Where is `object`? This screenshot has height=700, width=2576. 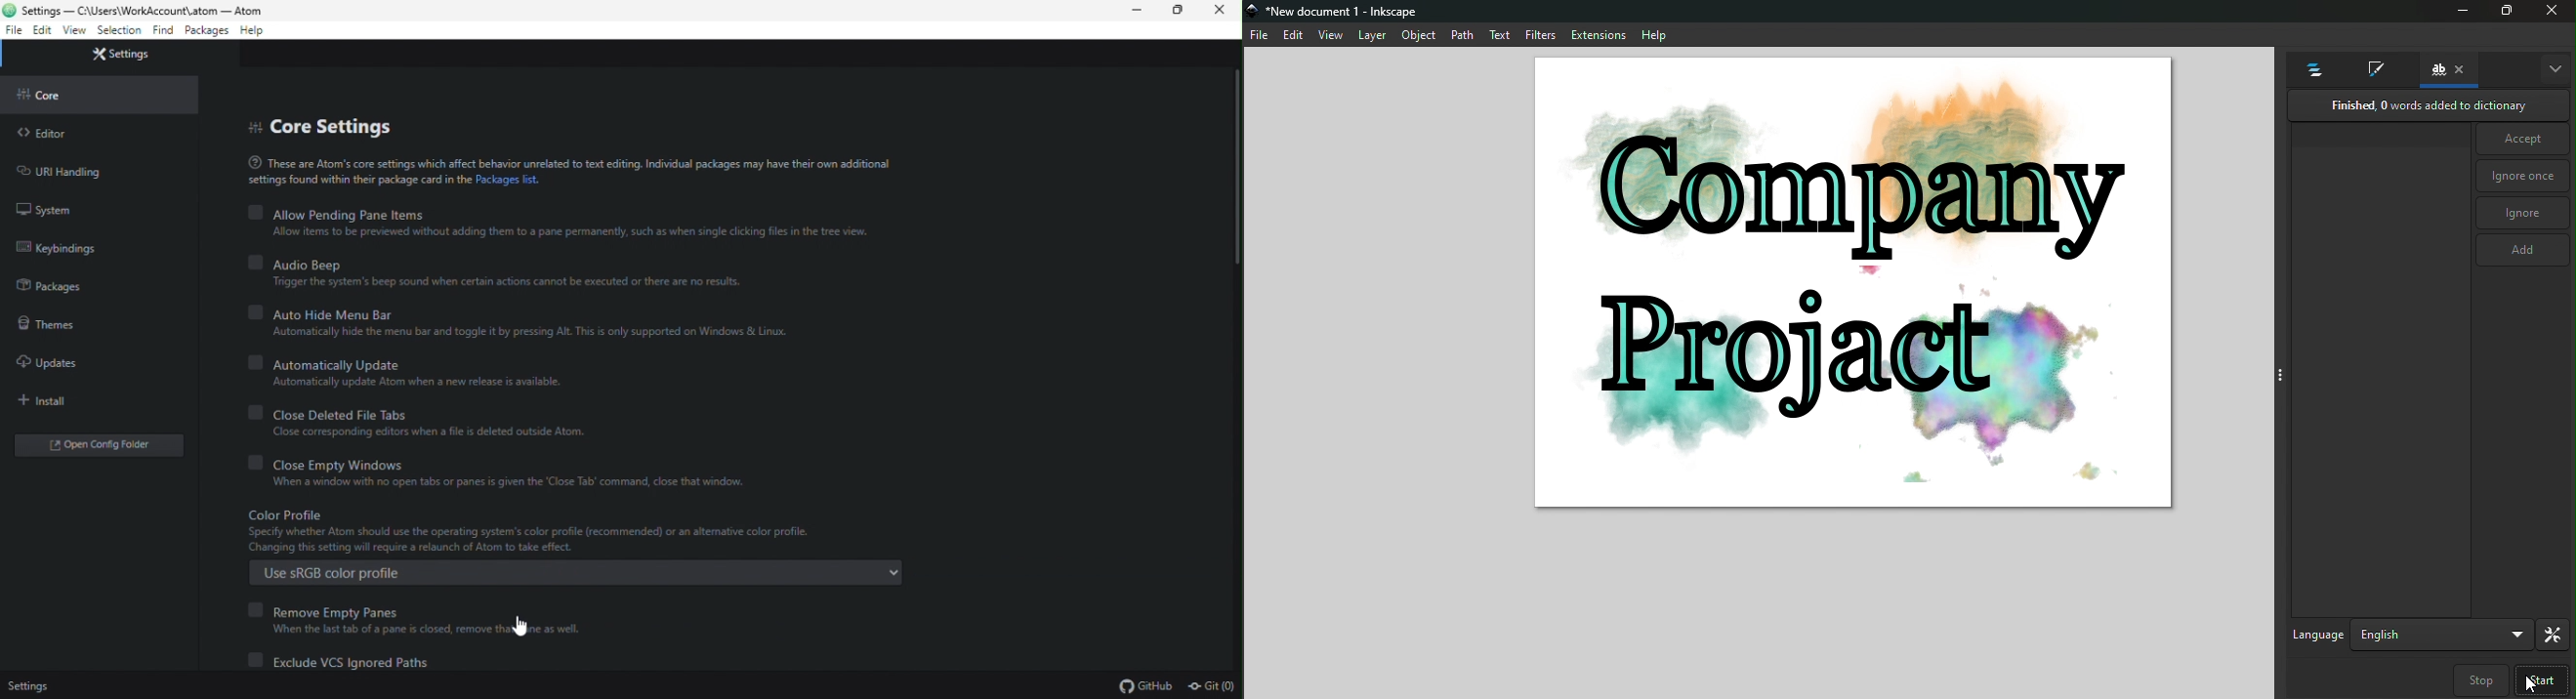 object is located at coordinates (1420, 36).